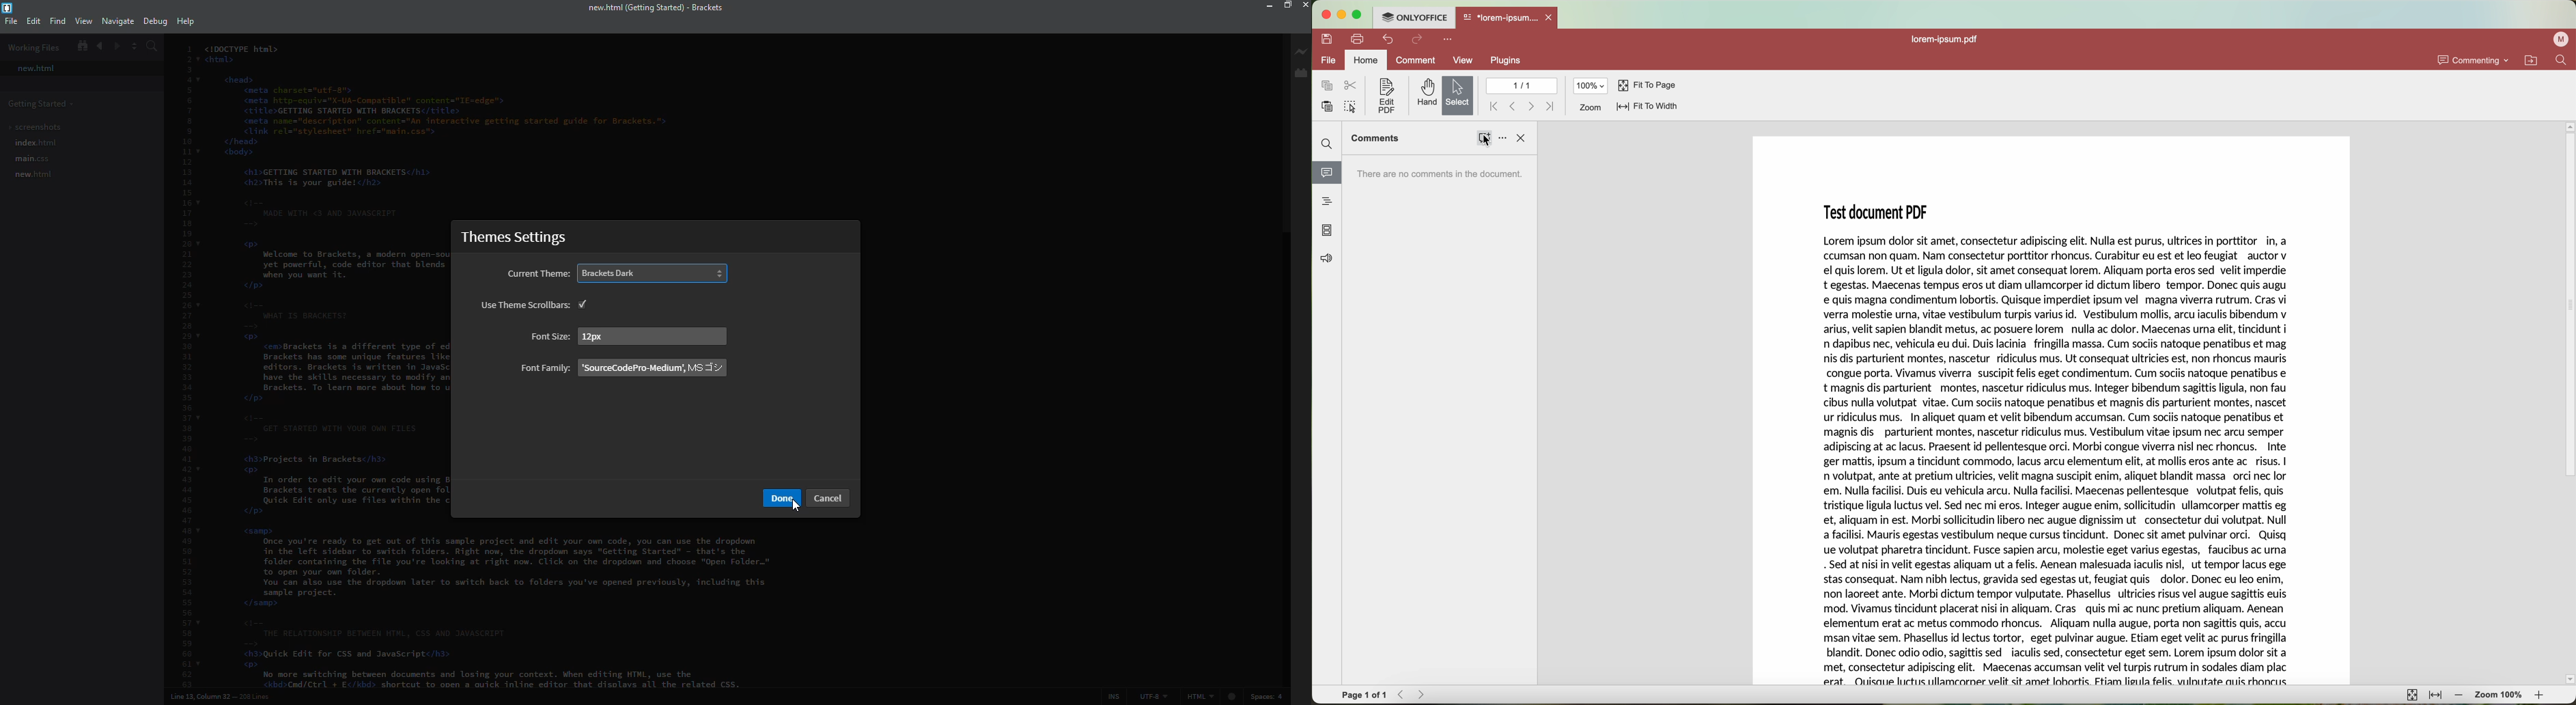 This screenshot has width=2576, height=728. I want to click on size, so click(611, 335).